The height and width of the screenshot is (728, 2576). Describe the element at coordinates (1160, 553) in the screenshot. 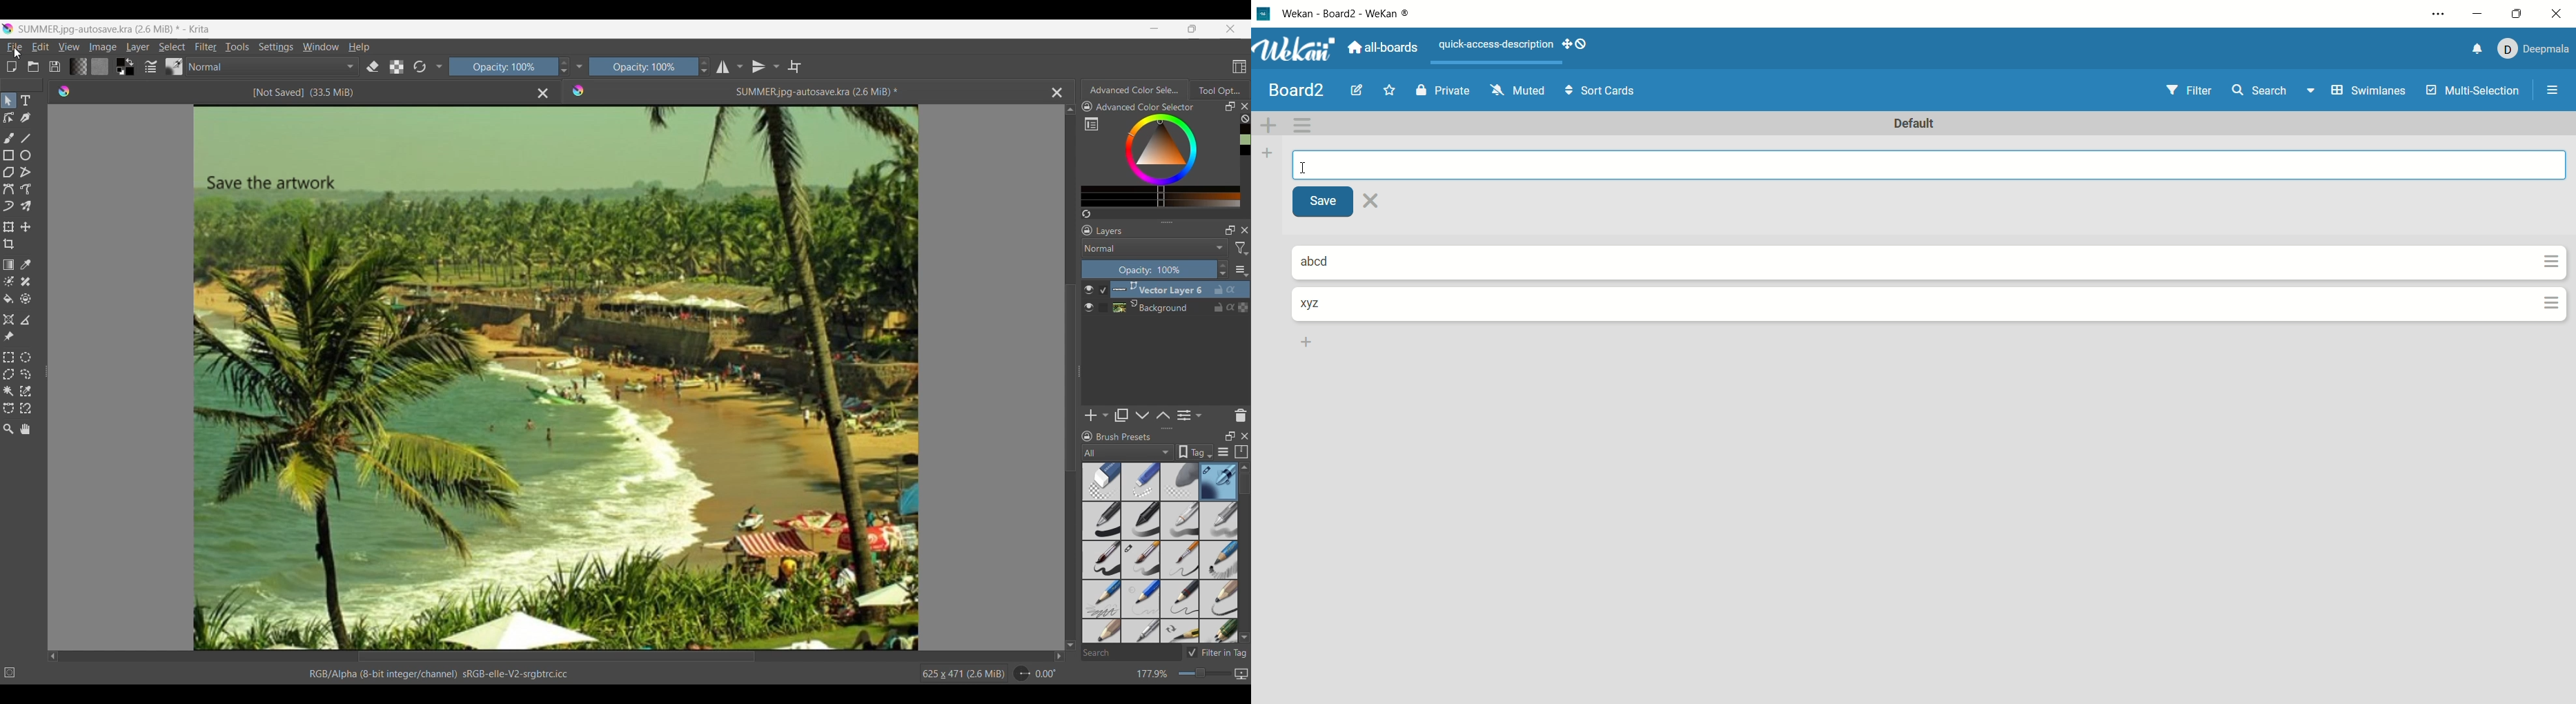

I see `Brush presets with current selection highlighted` at that location.